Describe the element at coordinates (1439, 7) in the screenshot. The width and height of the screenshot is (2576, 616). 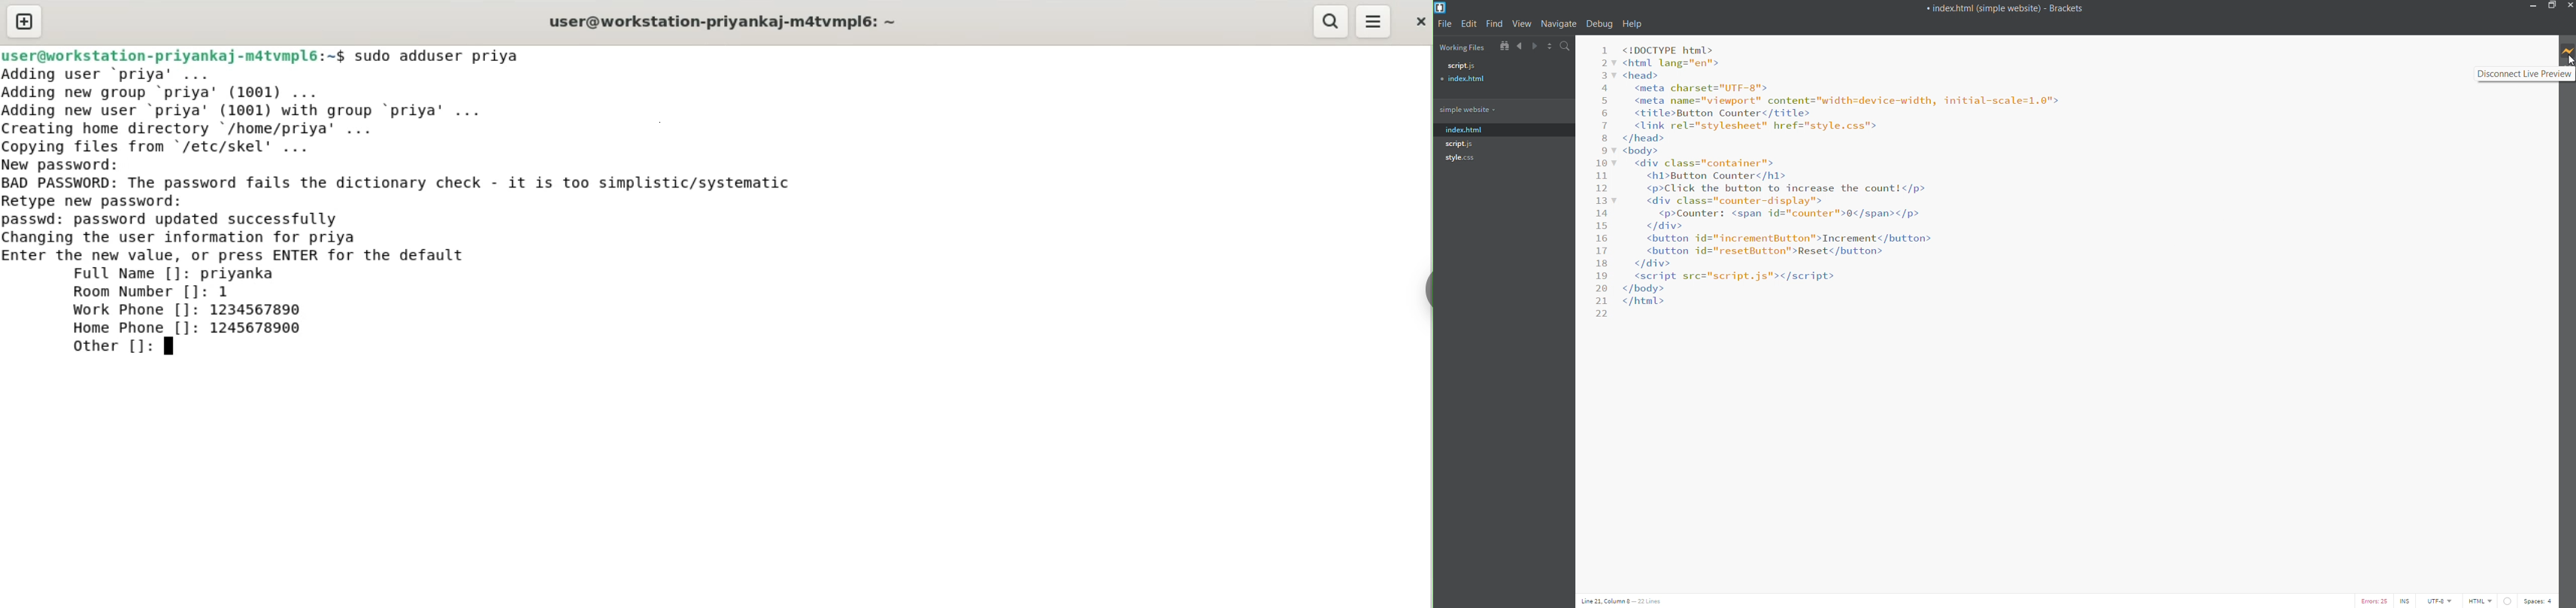
I see `logo` at that location.